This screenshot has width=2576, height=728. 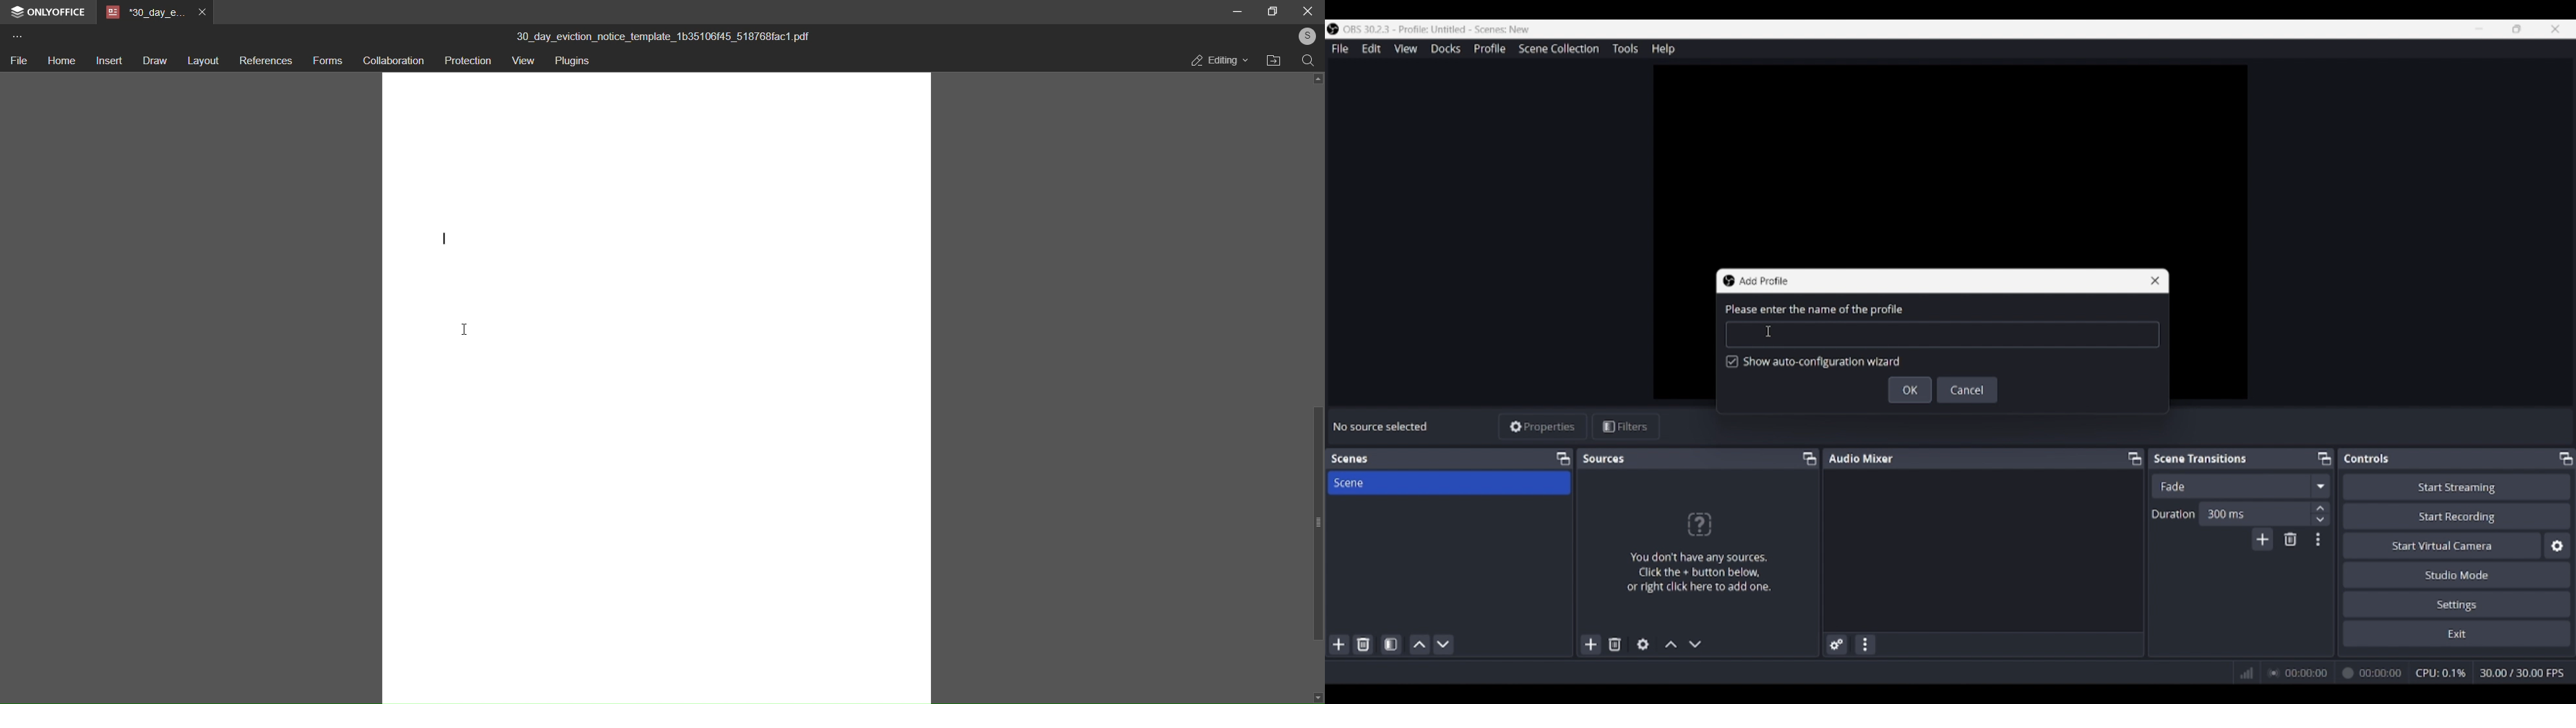 I want to click on protection, so click(x=465, y=61).